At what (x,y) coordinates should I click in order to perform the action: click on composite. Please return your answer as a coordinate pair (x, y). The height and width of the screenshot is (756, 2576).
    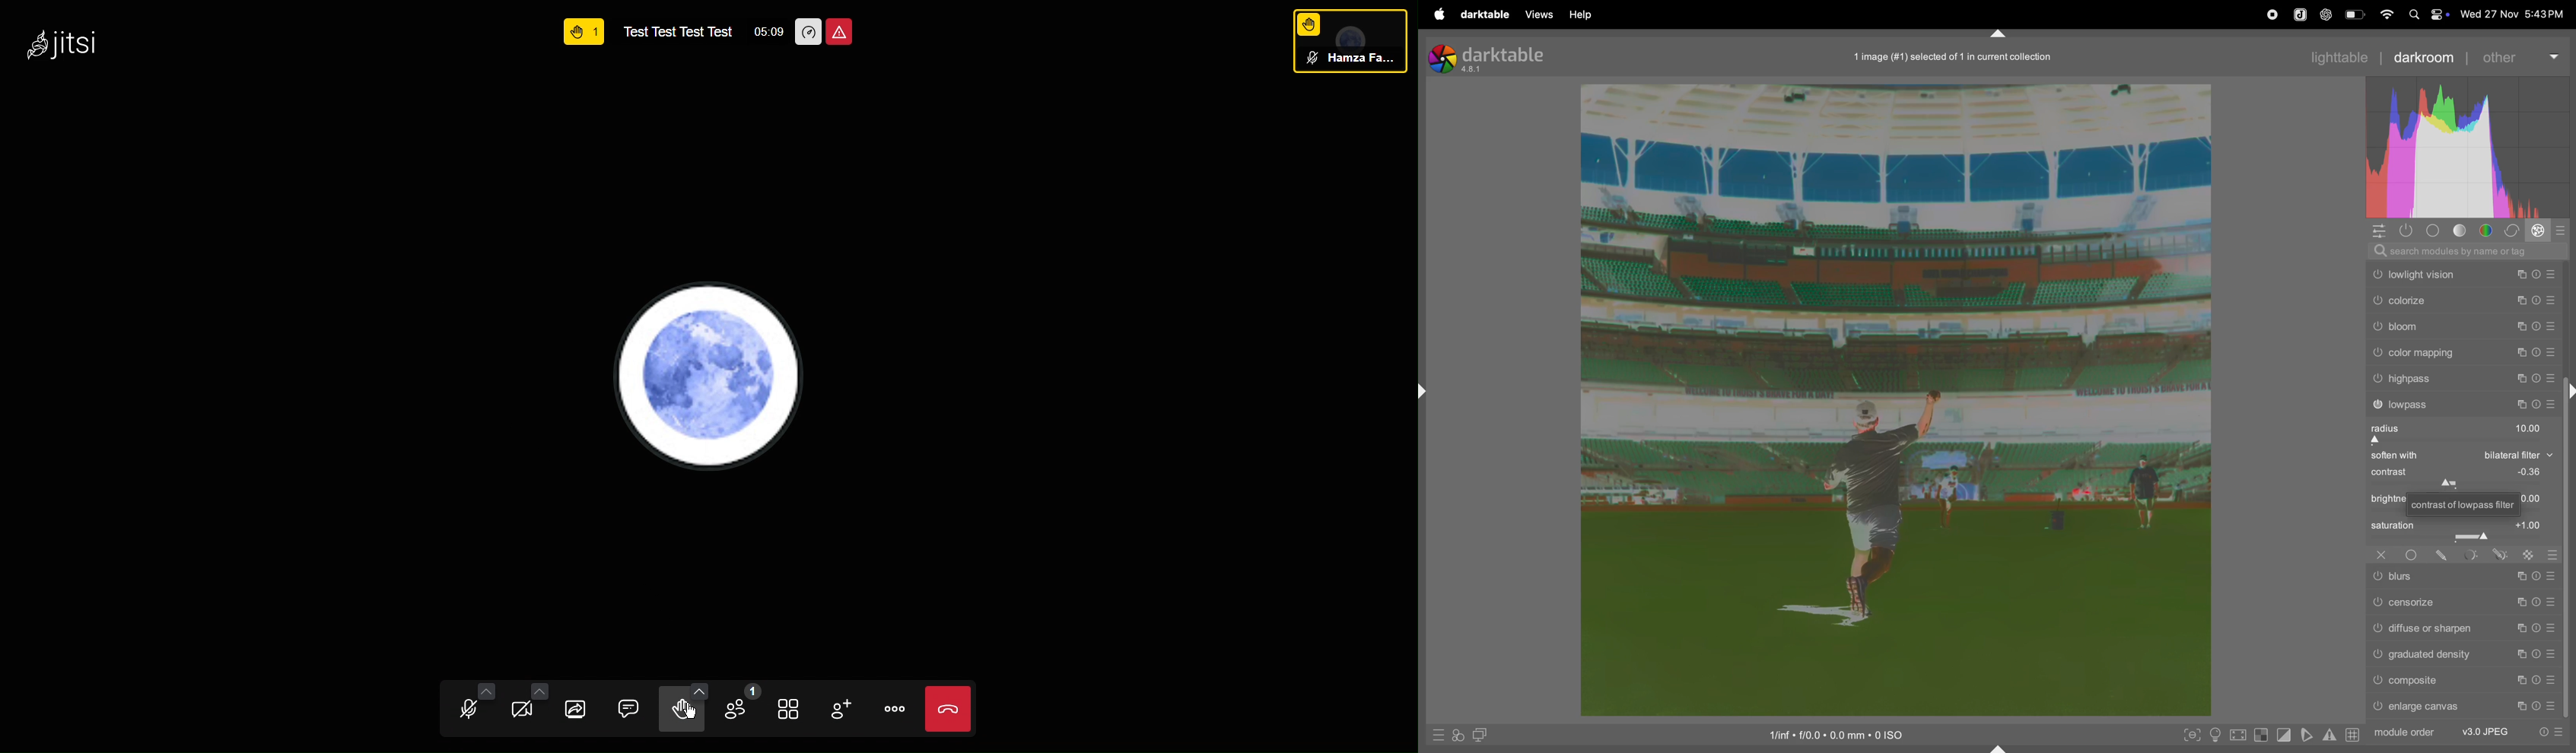
    Looking at the image, I should click on (2465, 680).